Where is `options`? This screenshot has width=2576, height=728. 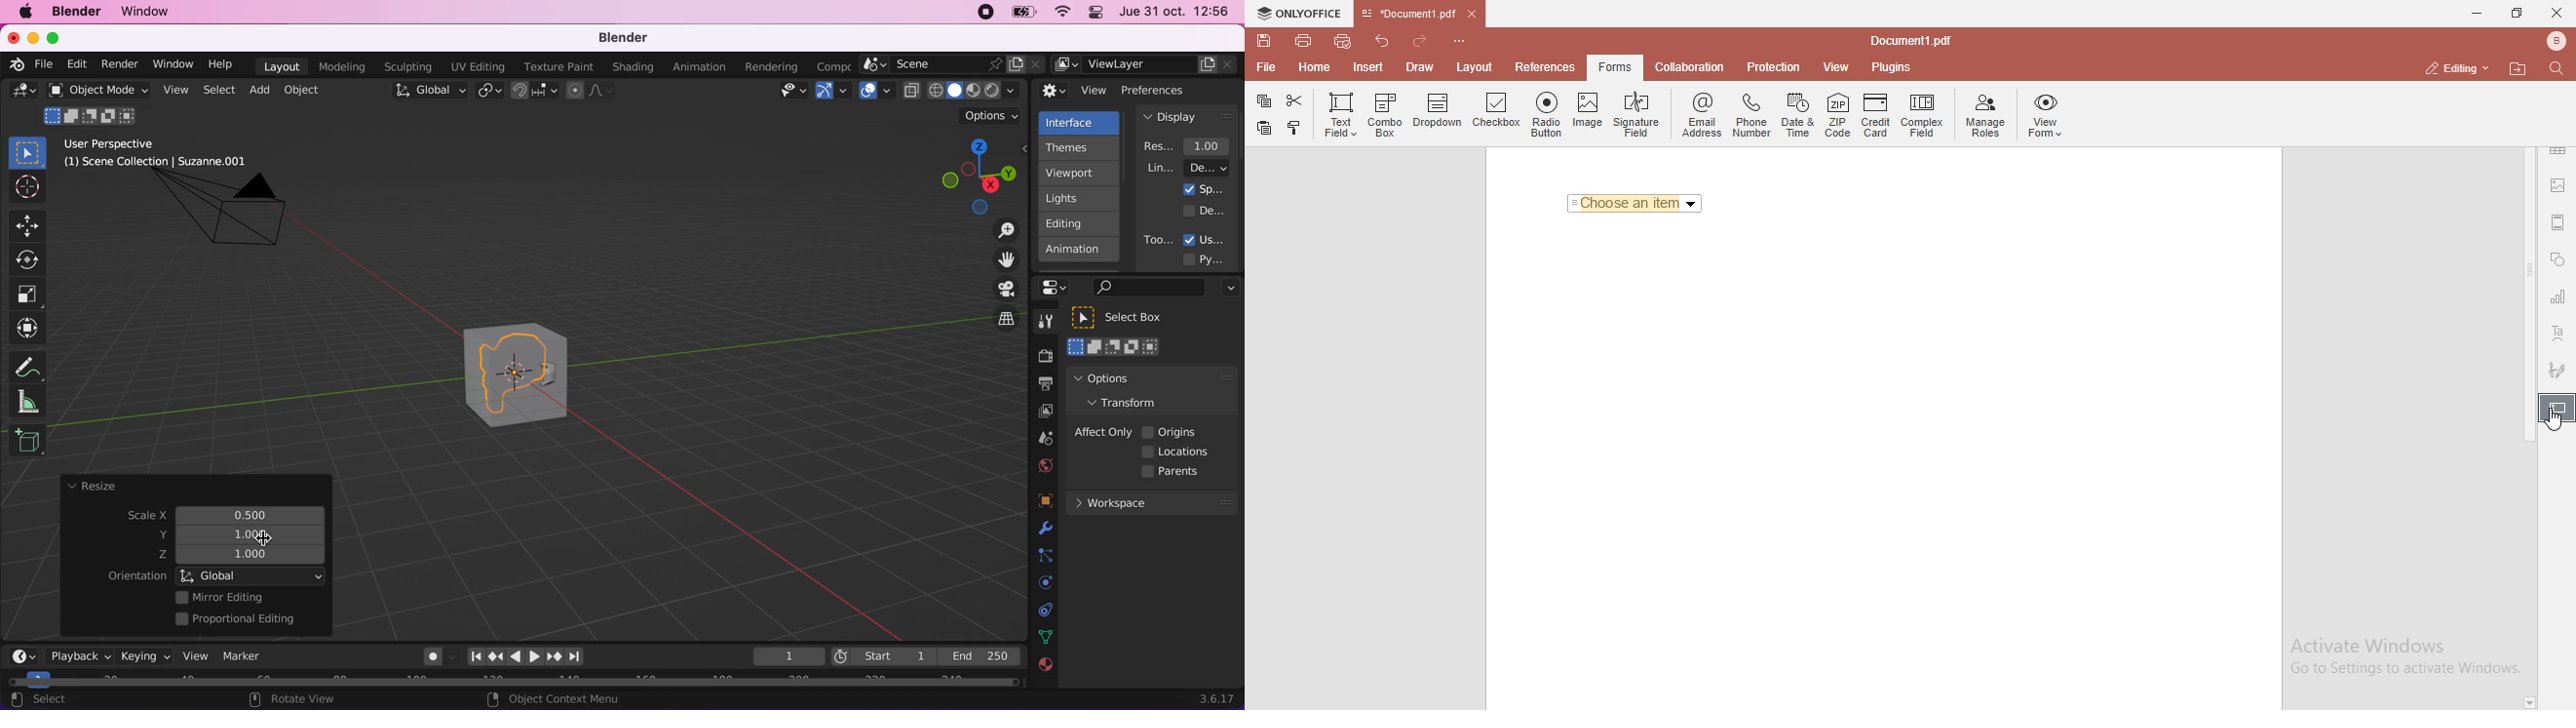
options is located at coordinates (1228, 289).